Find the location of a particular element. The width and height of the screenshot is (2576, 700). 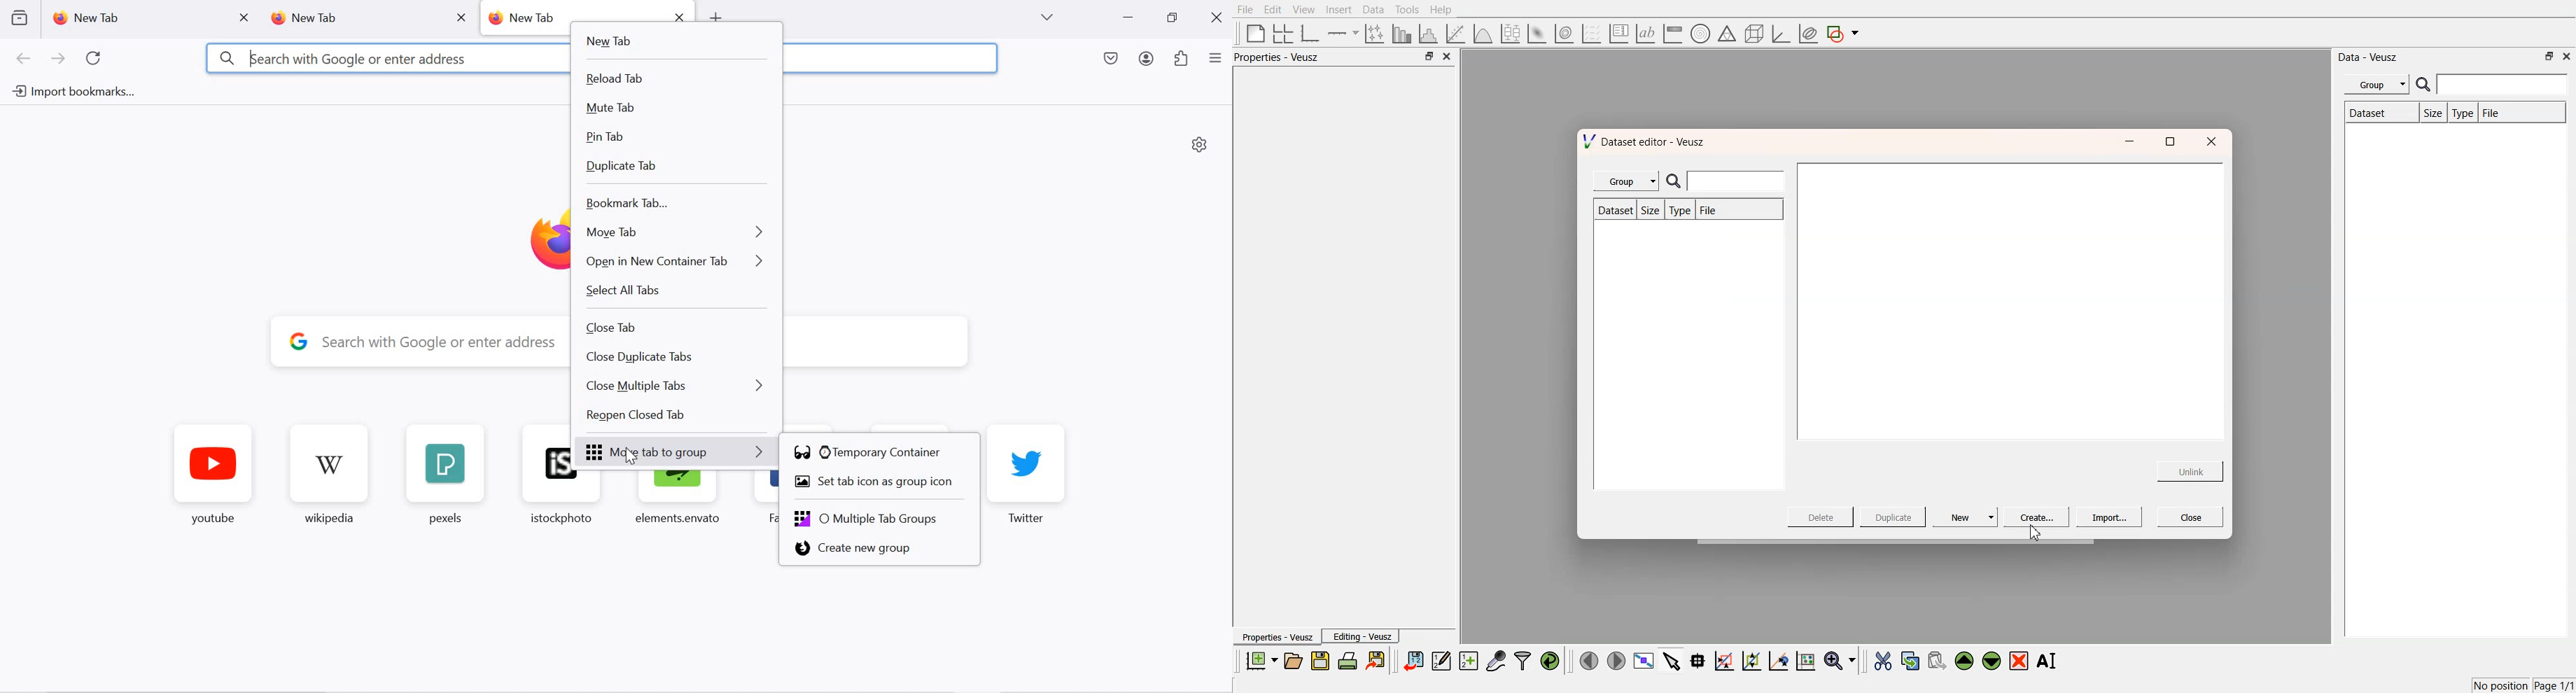

go back is located at coordinates (24, 59).